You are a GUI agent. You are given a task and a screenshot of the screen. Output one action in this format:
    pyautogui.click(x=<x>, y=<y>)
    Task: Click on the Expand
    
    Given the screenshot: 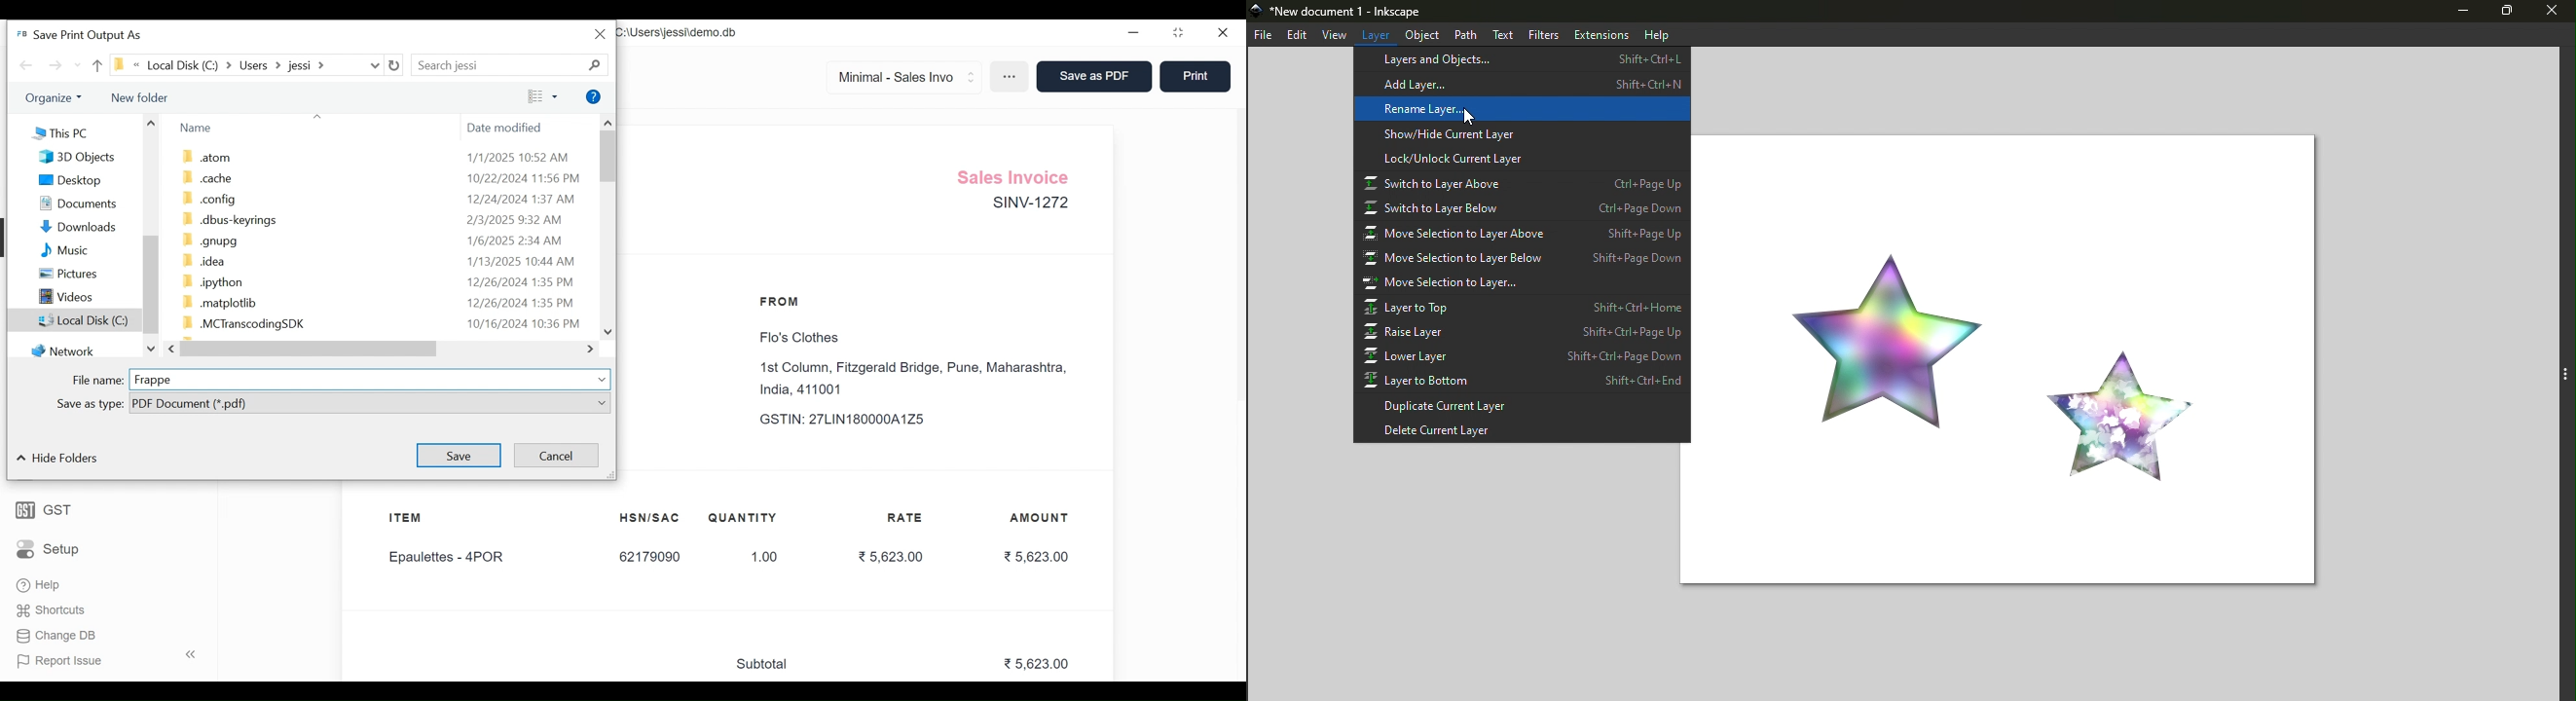 What is the action you would take?
    pyautogui.click(x=972, y=75)
    